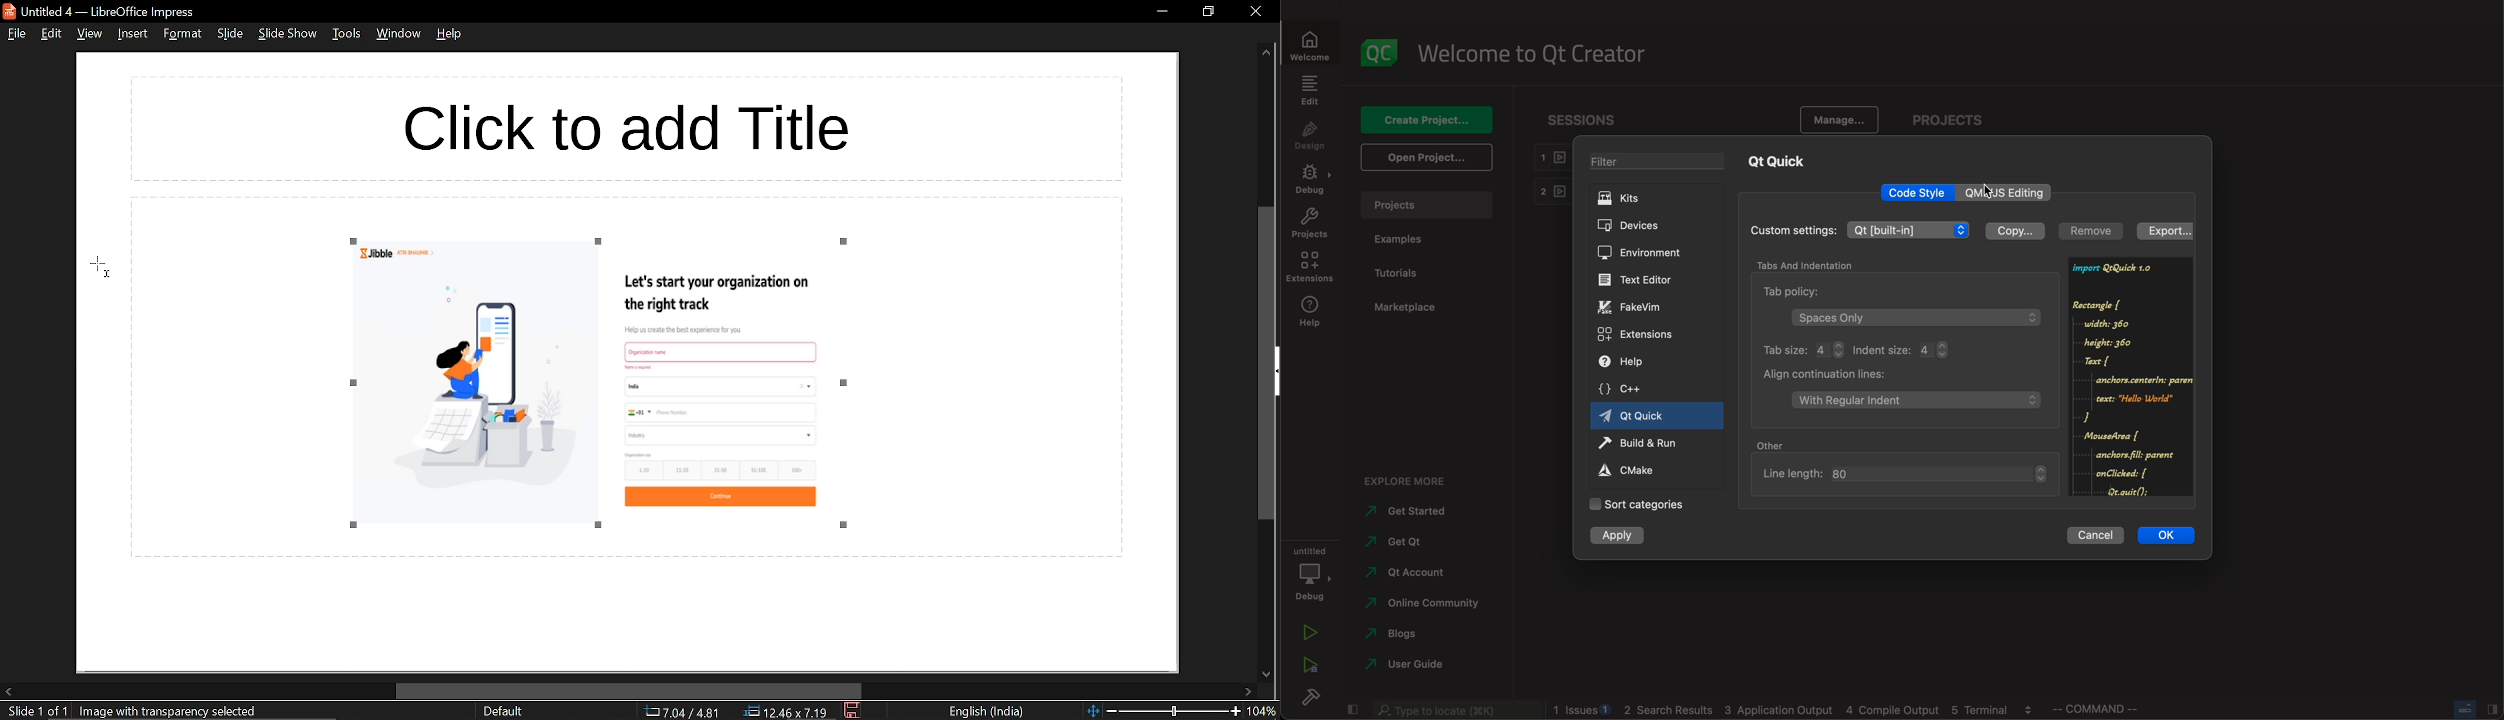 Image resolution: width=2520 pixels, height=728 pixels. I want to click on change zoom, so click(1162, 712).